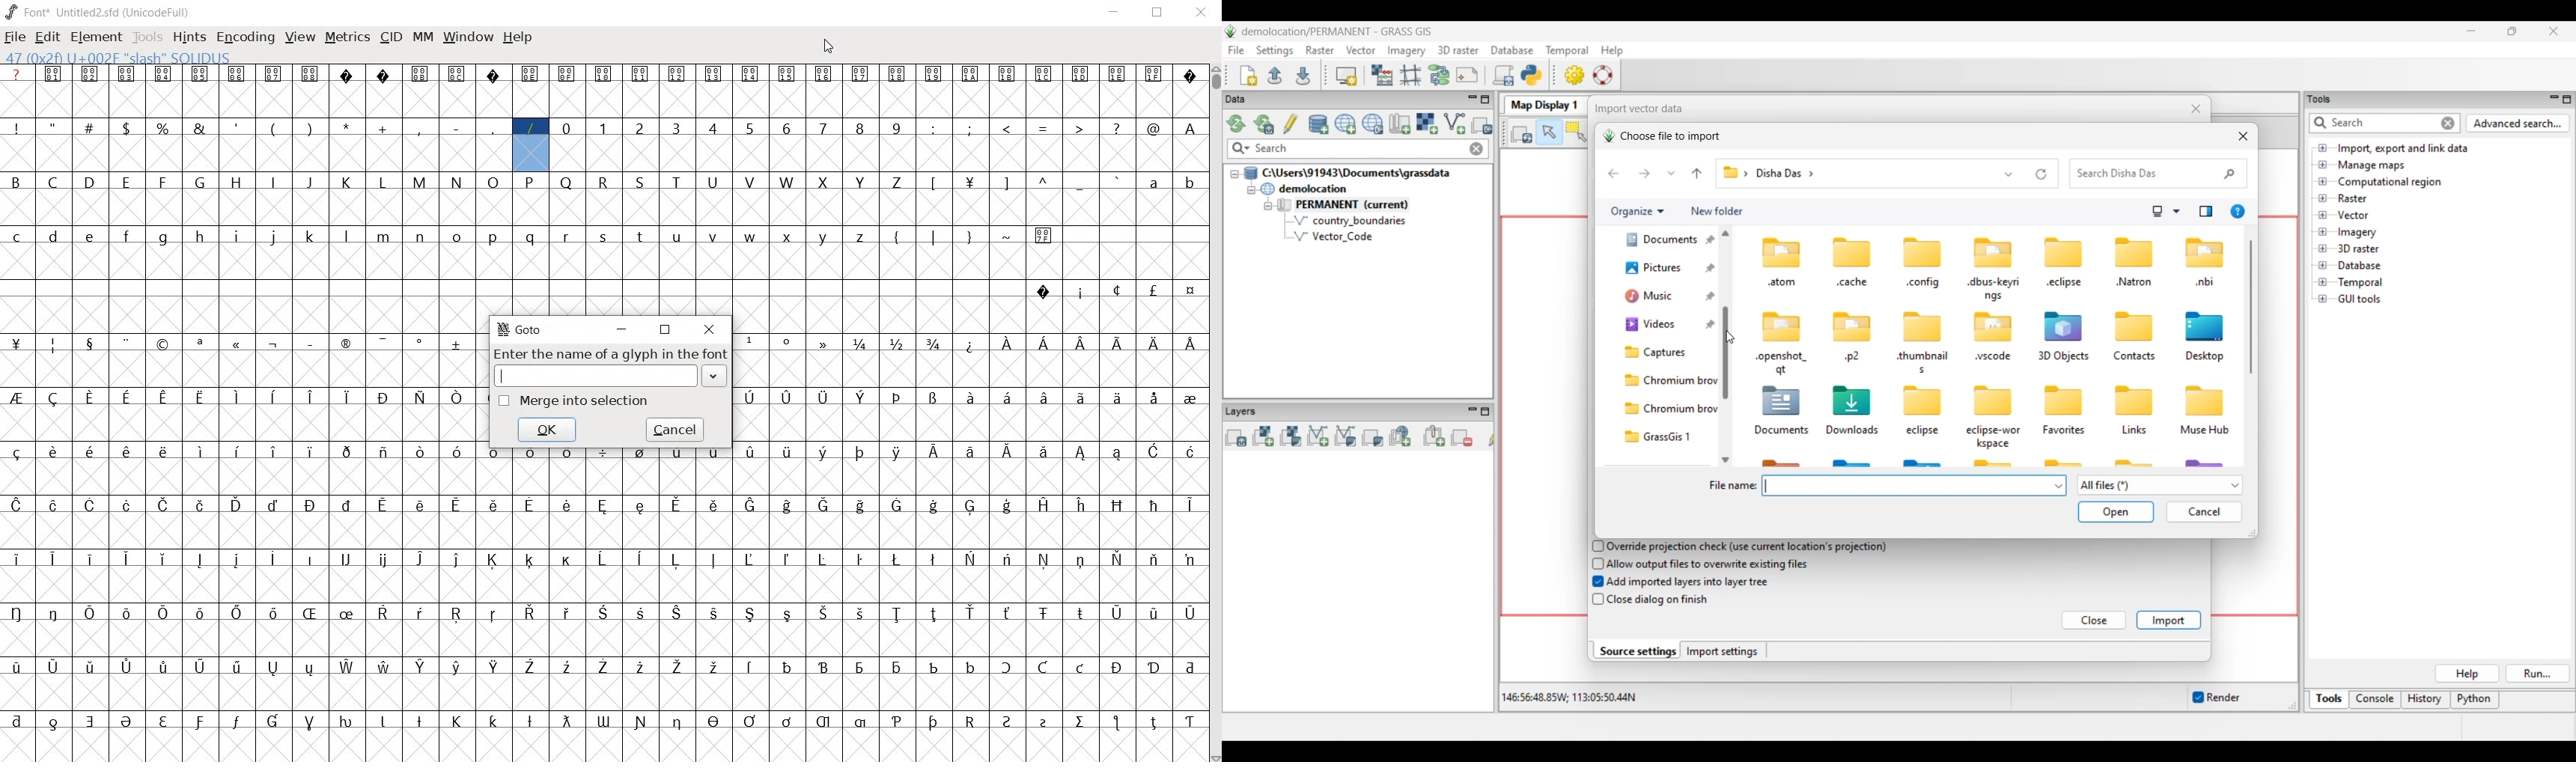 This screenshot has width=2576, height=784. Describe the element at coordinates (714, 721) in the screenshot. I see `glyph` at that location.